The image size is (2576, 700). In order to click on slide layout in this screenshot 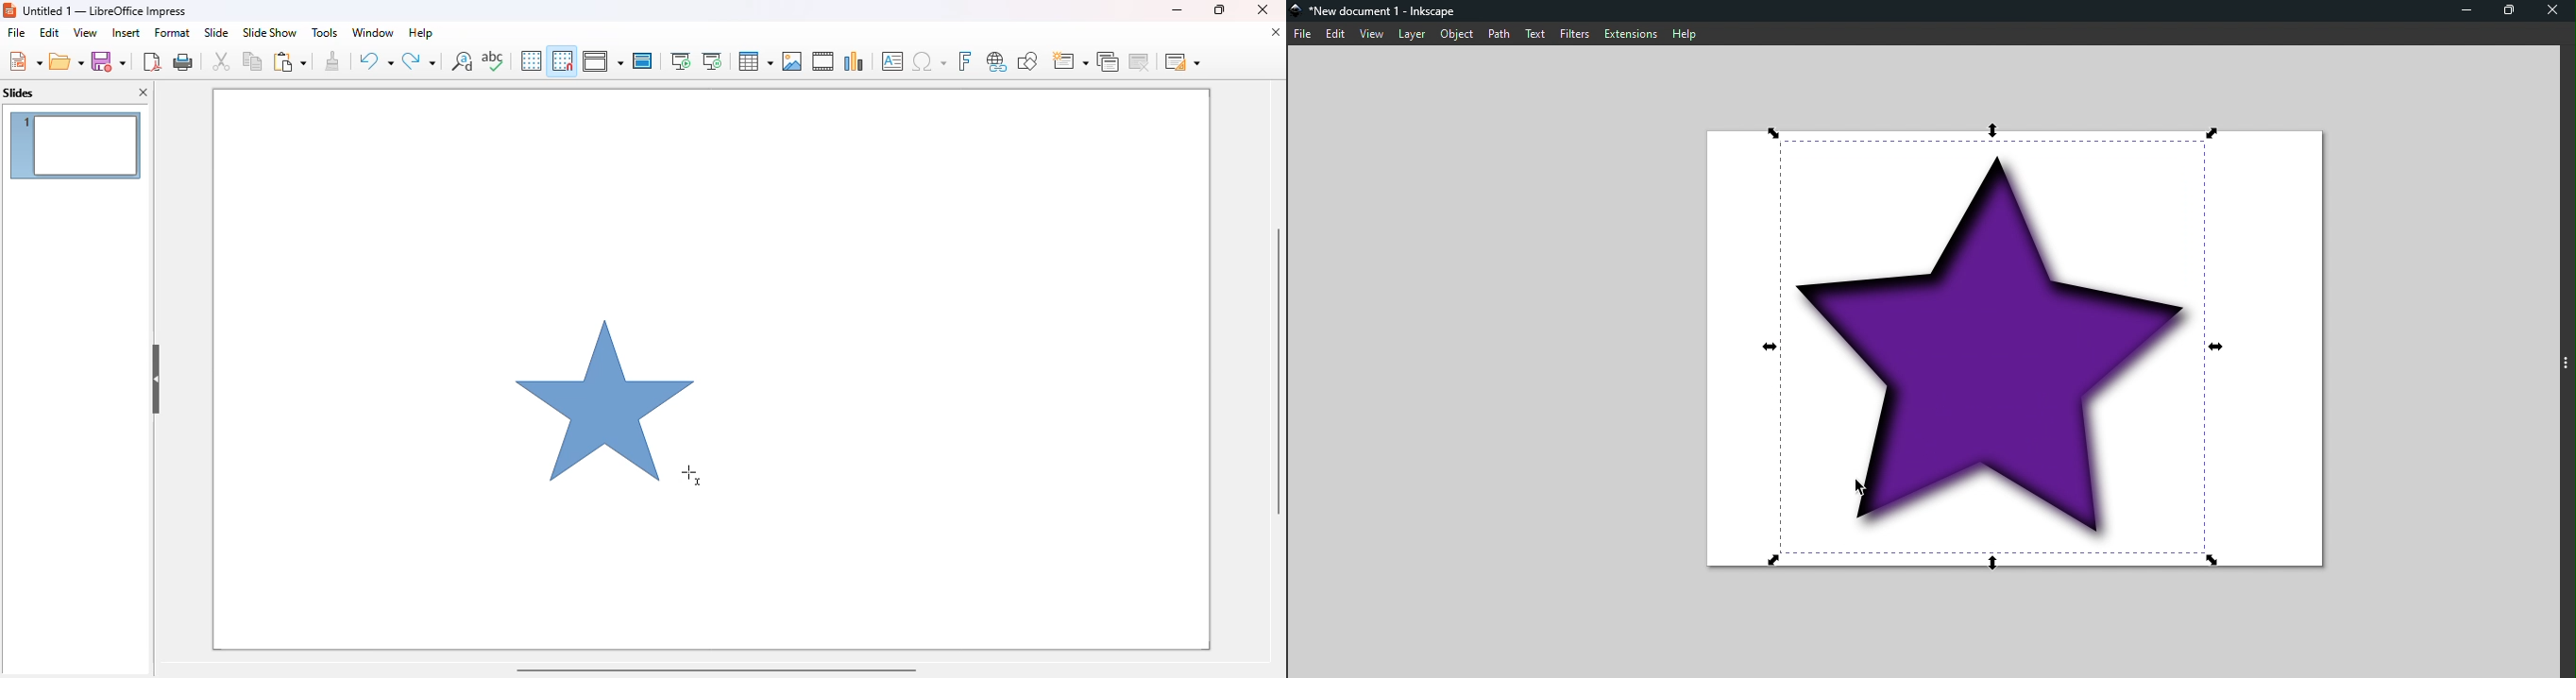, I will do `click(1183, 61)`.